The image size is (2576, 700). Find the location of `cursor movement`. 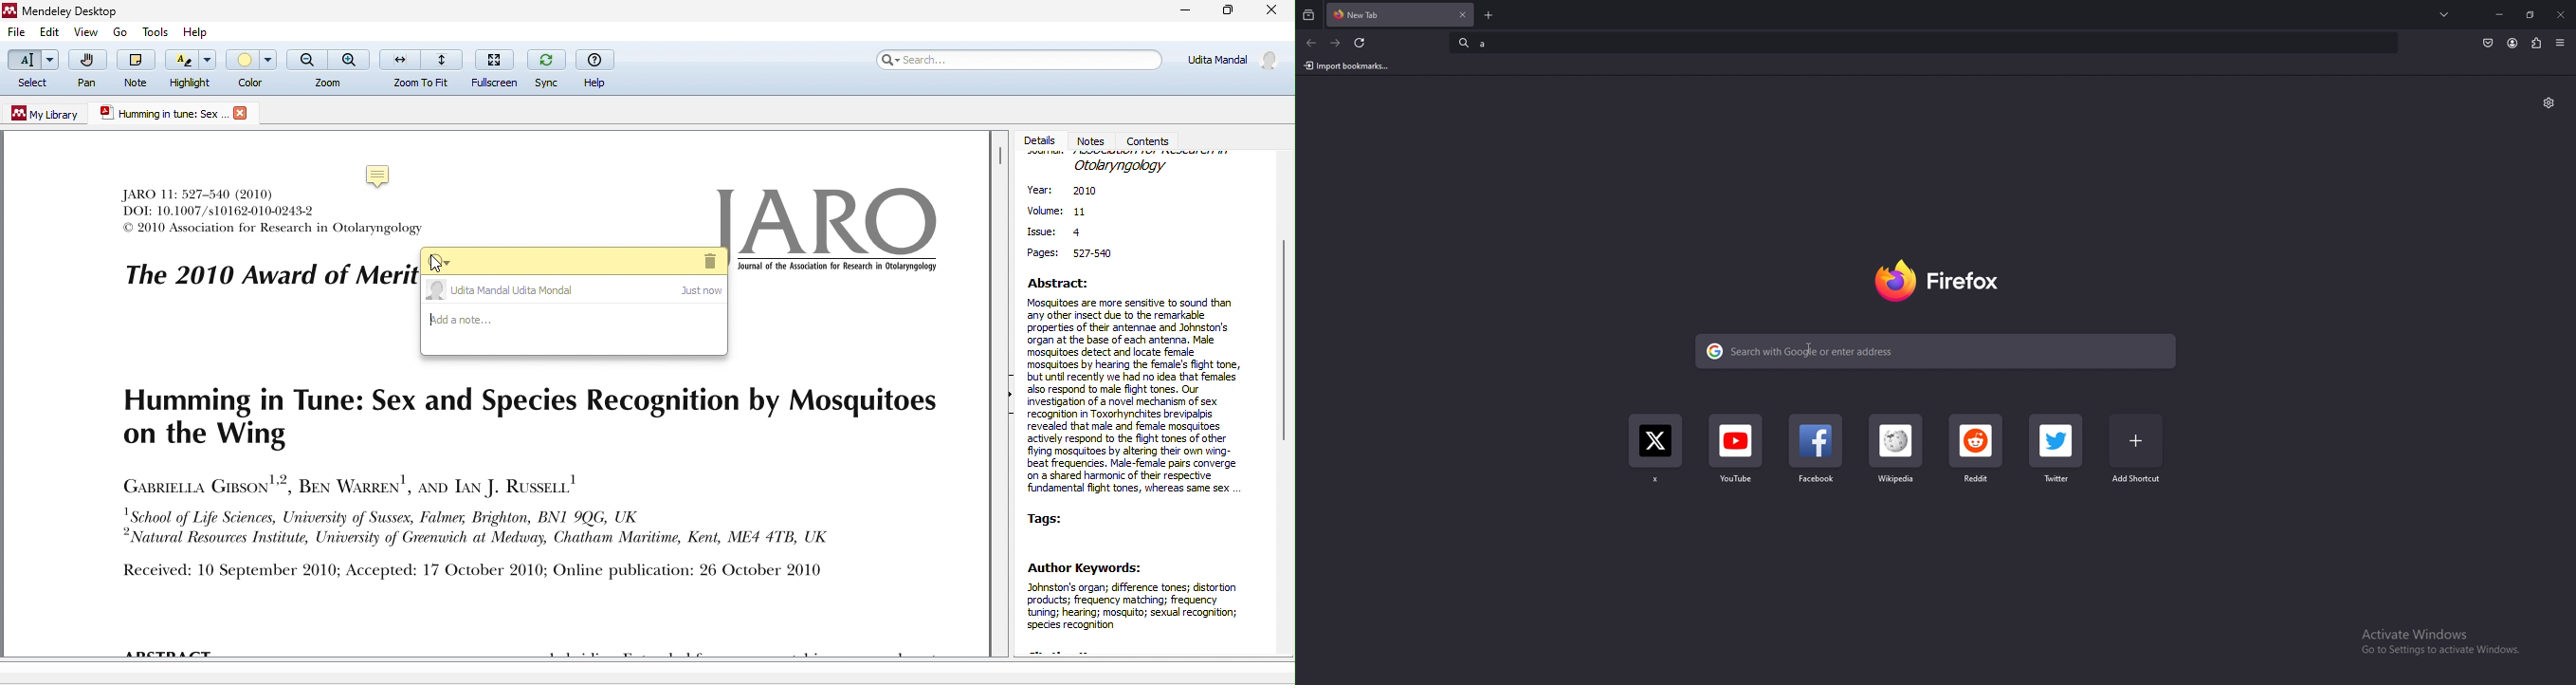

cursor movement is located at coordinates (437, 262).